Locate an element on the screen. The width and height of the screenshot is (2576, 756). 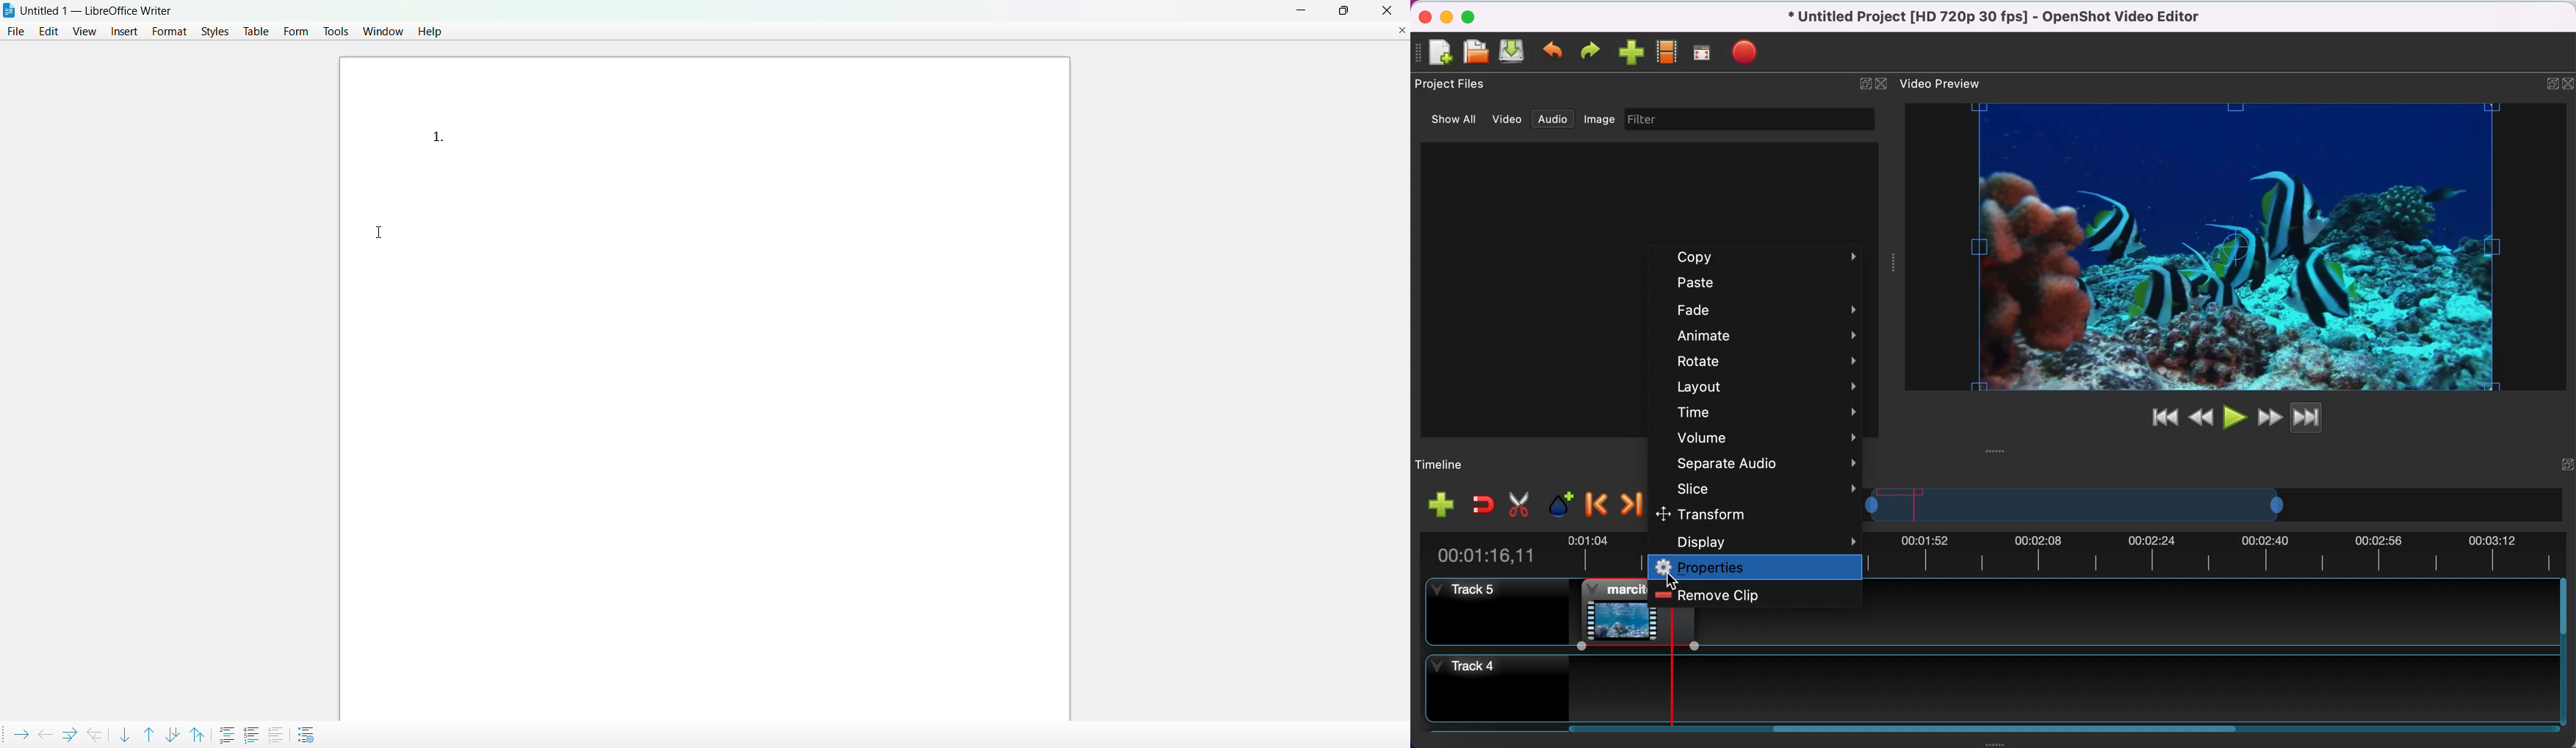
help is located at coordinates (428, 32).